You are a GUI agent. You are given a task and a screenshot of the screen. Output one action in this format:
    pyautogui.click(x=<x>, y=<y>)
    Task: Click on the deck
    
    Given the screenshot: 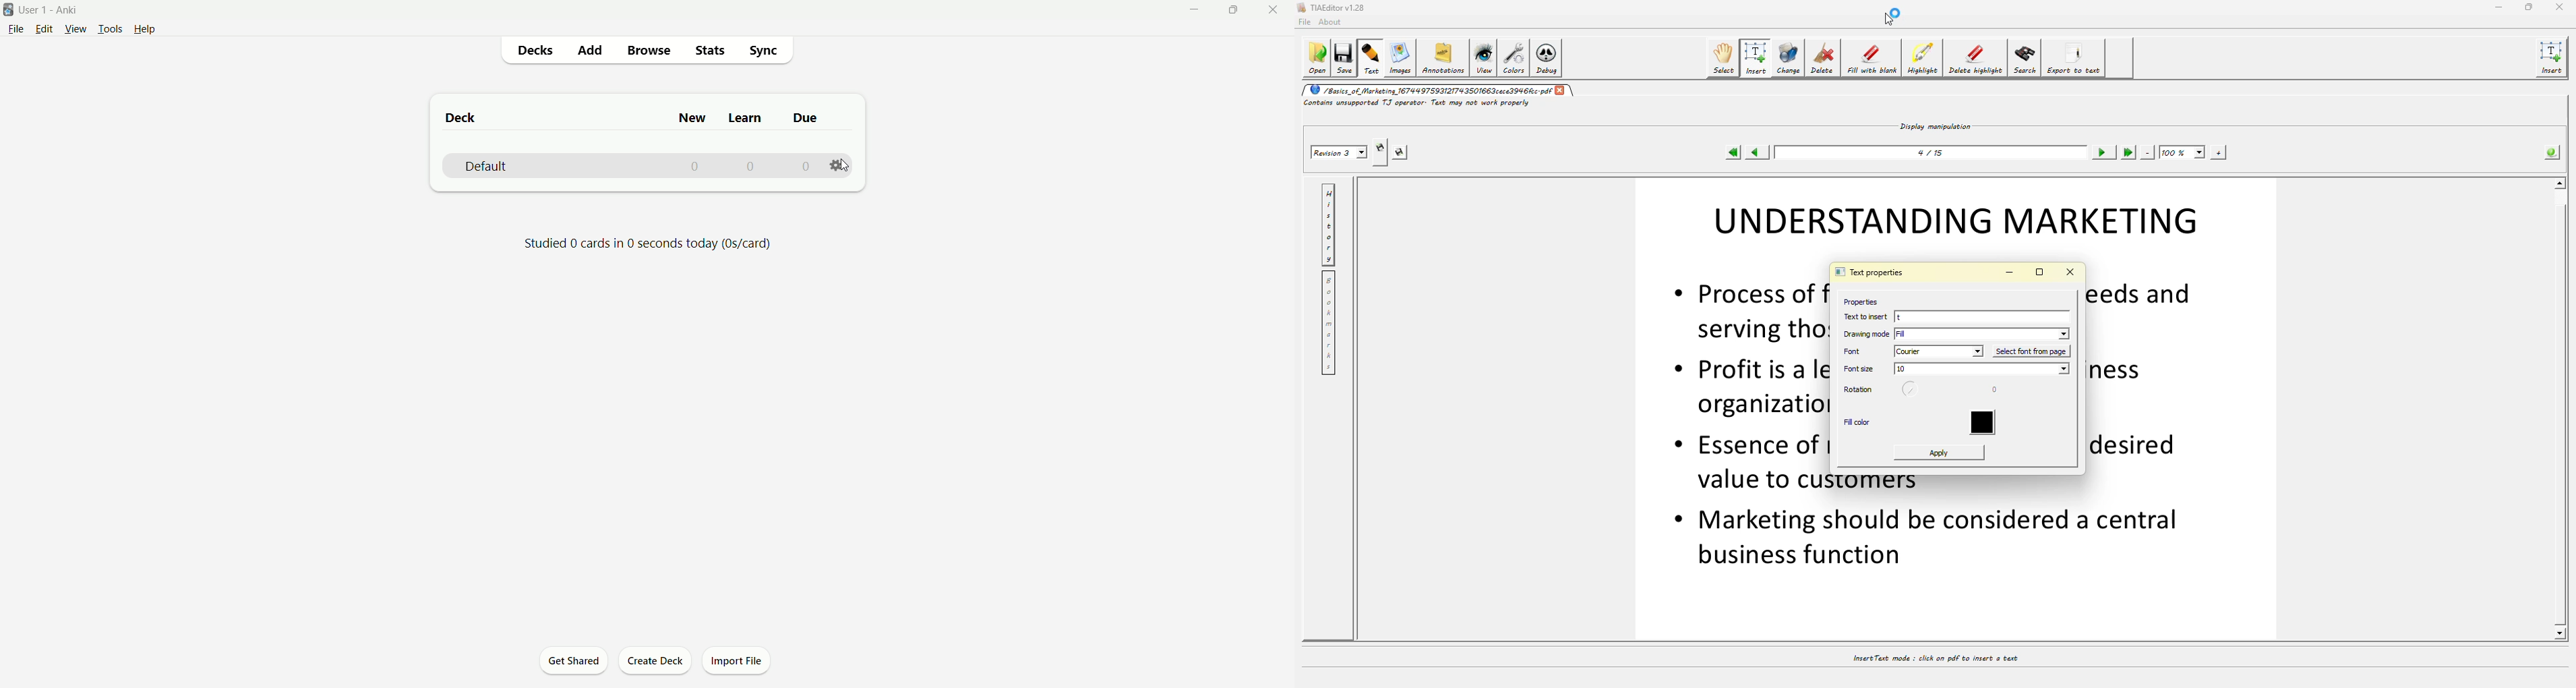 What is the action you would take?
    pyautogui.click(x=462, y=117)
    